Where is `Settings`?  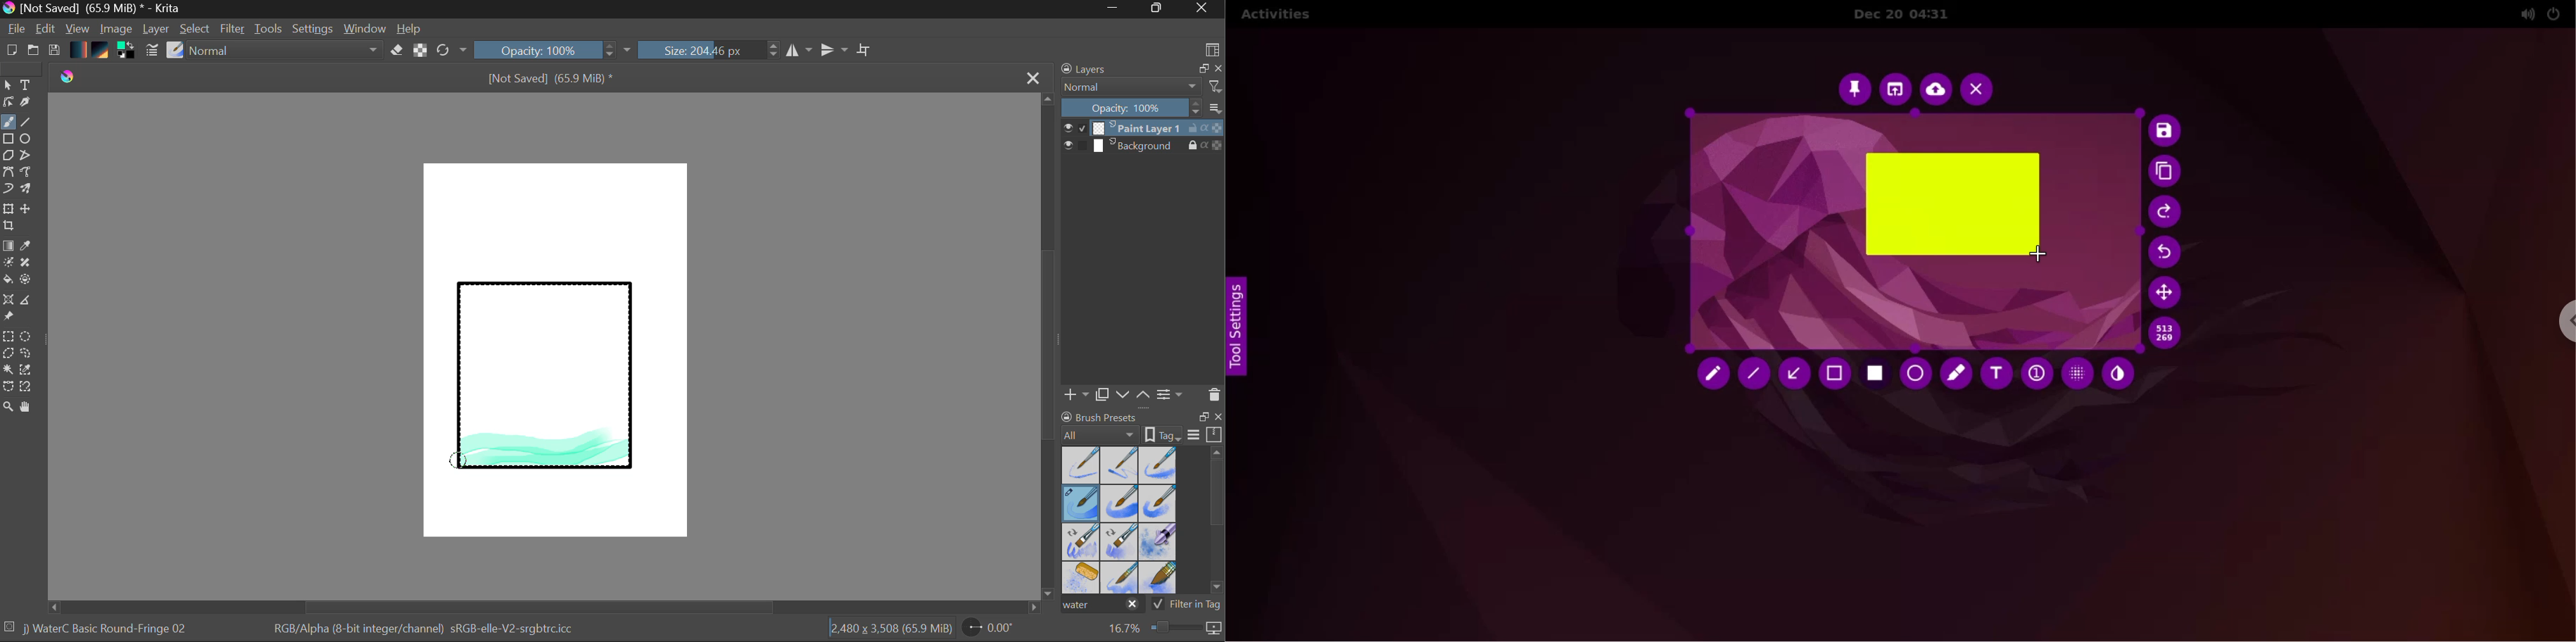
Settings is located at coordinates (313, 29).